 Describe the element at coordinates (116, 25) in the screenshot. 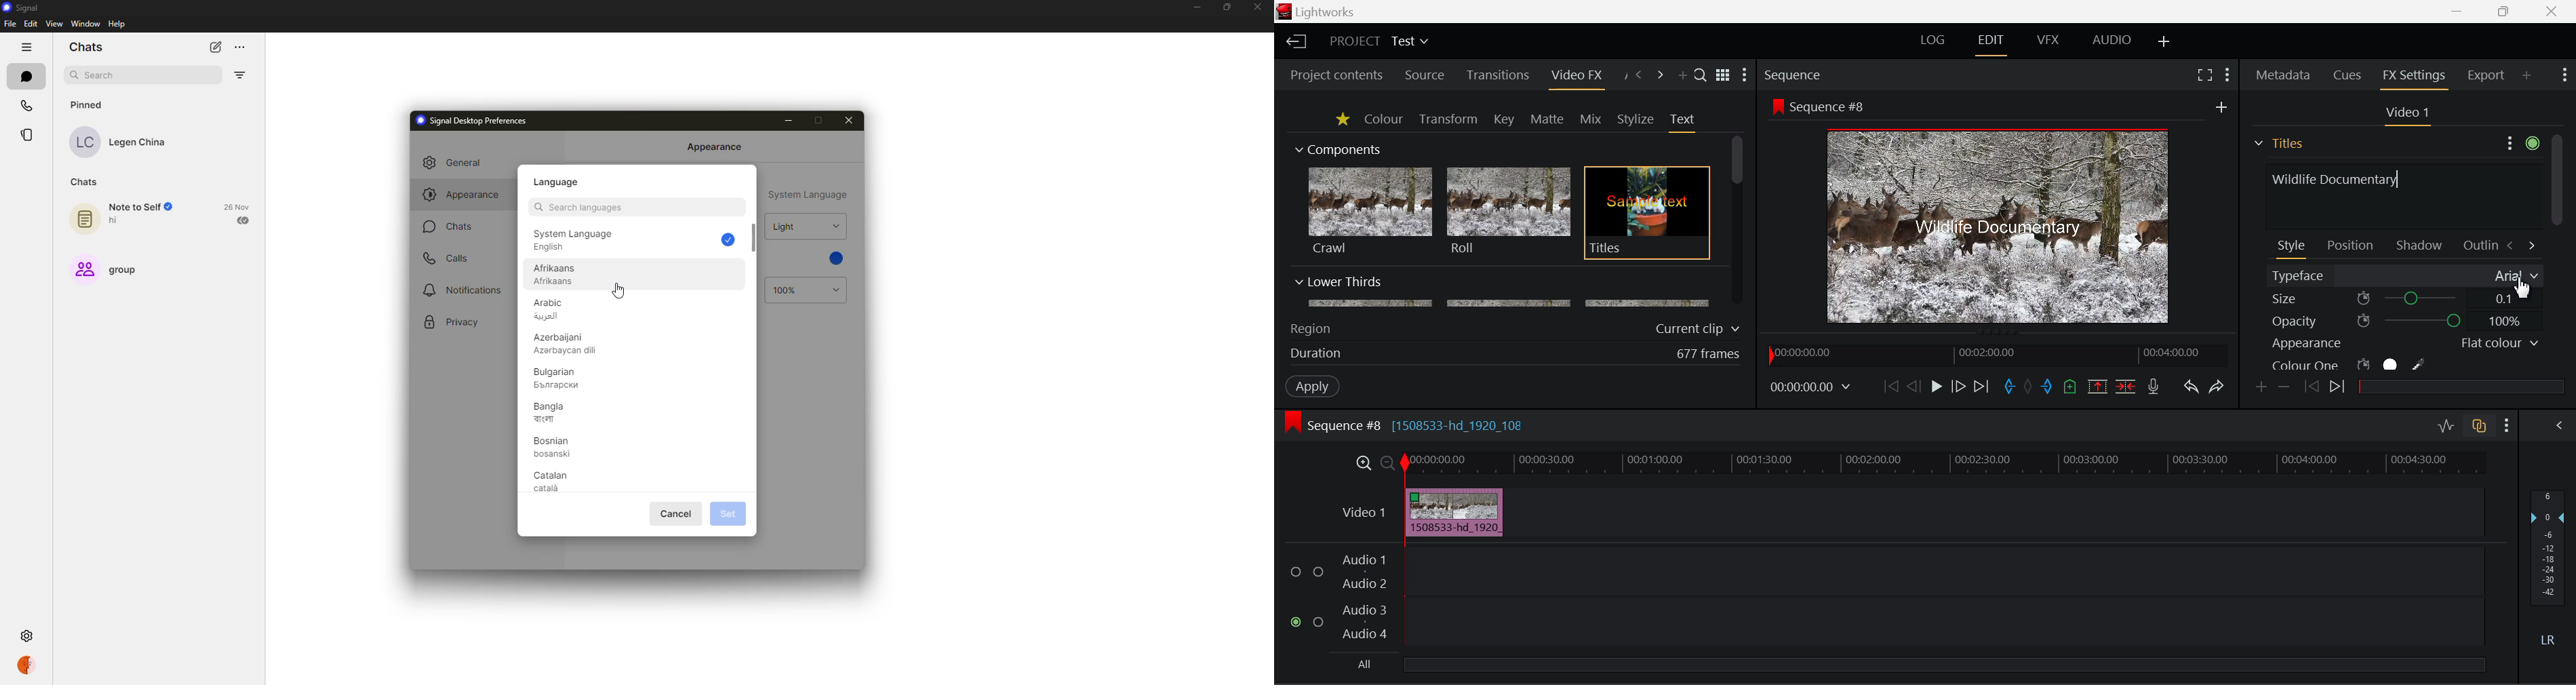

I see `help` at that location.